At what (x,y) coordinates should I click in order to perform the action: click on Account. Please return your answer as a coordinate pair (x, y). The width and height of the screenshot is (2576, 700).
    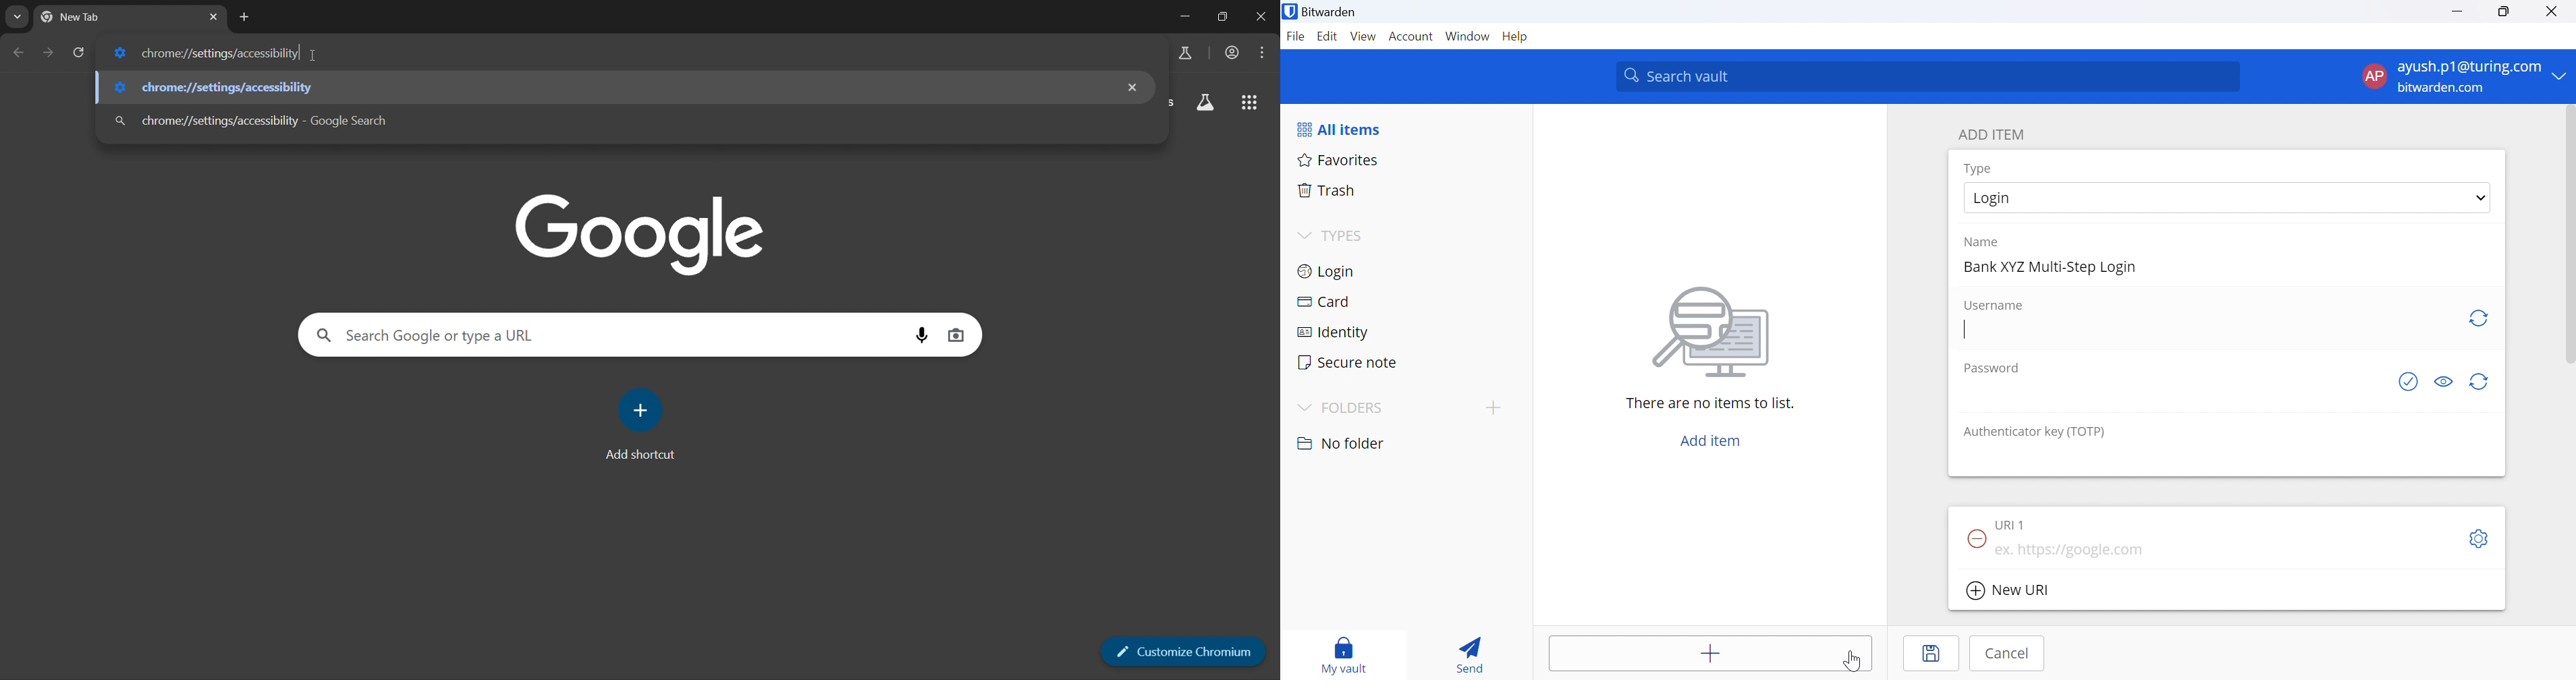
    Looking at the image, I should click on (1412, 37).